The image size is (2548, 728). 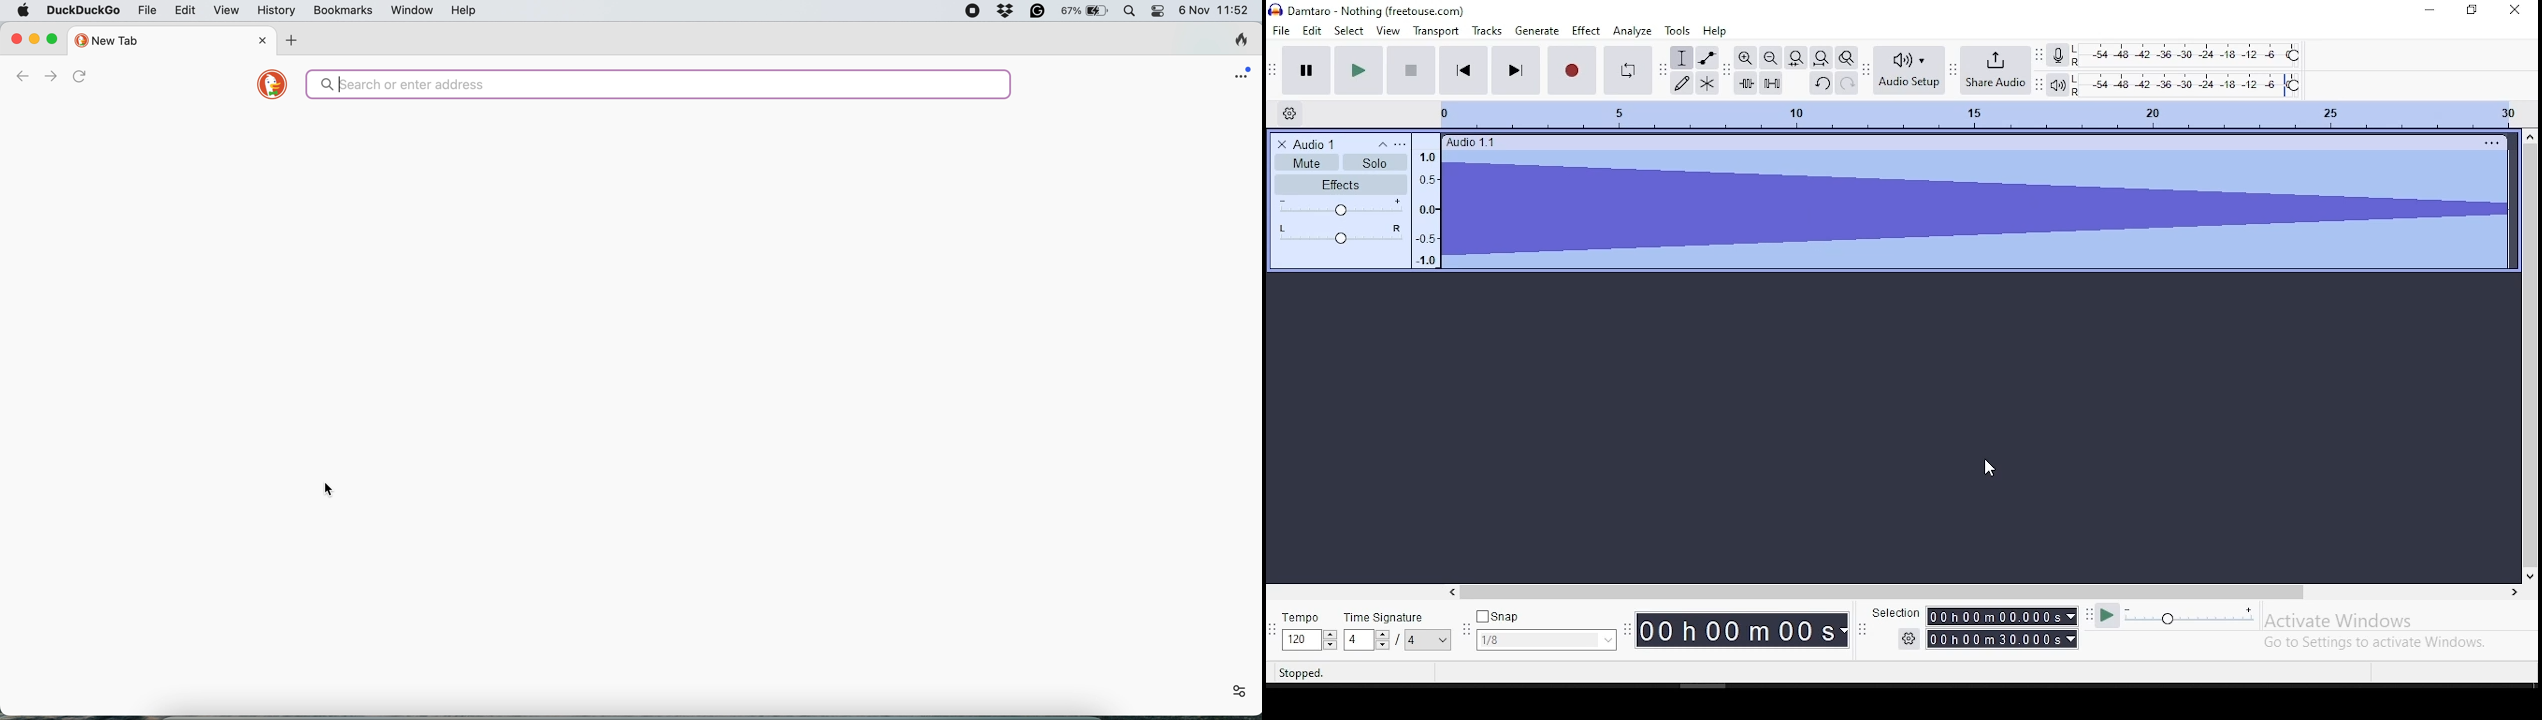 What do you see at coordinates (1820, 82) in the screenshot?
I see `undo` at bounding box center [1820, 82].